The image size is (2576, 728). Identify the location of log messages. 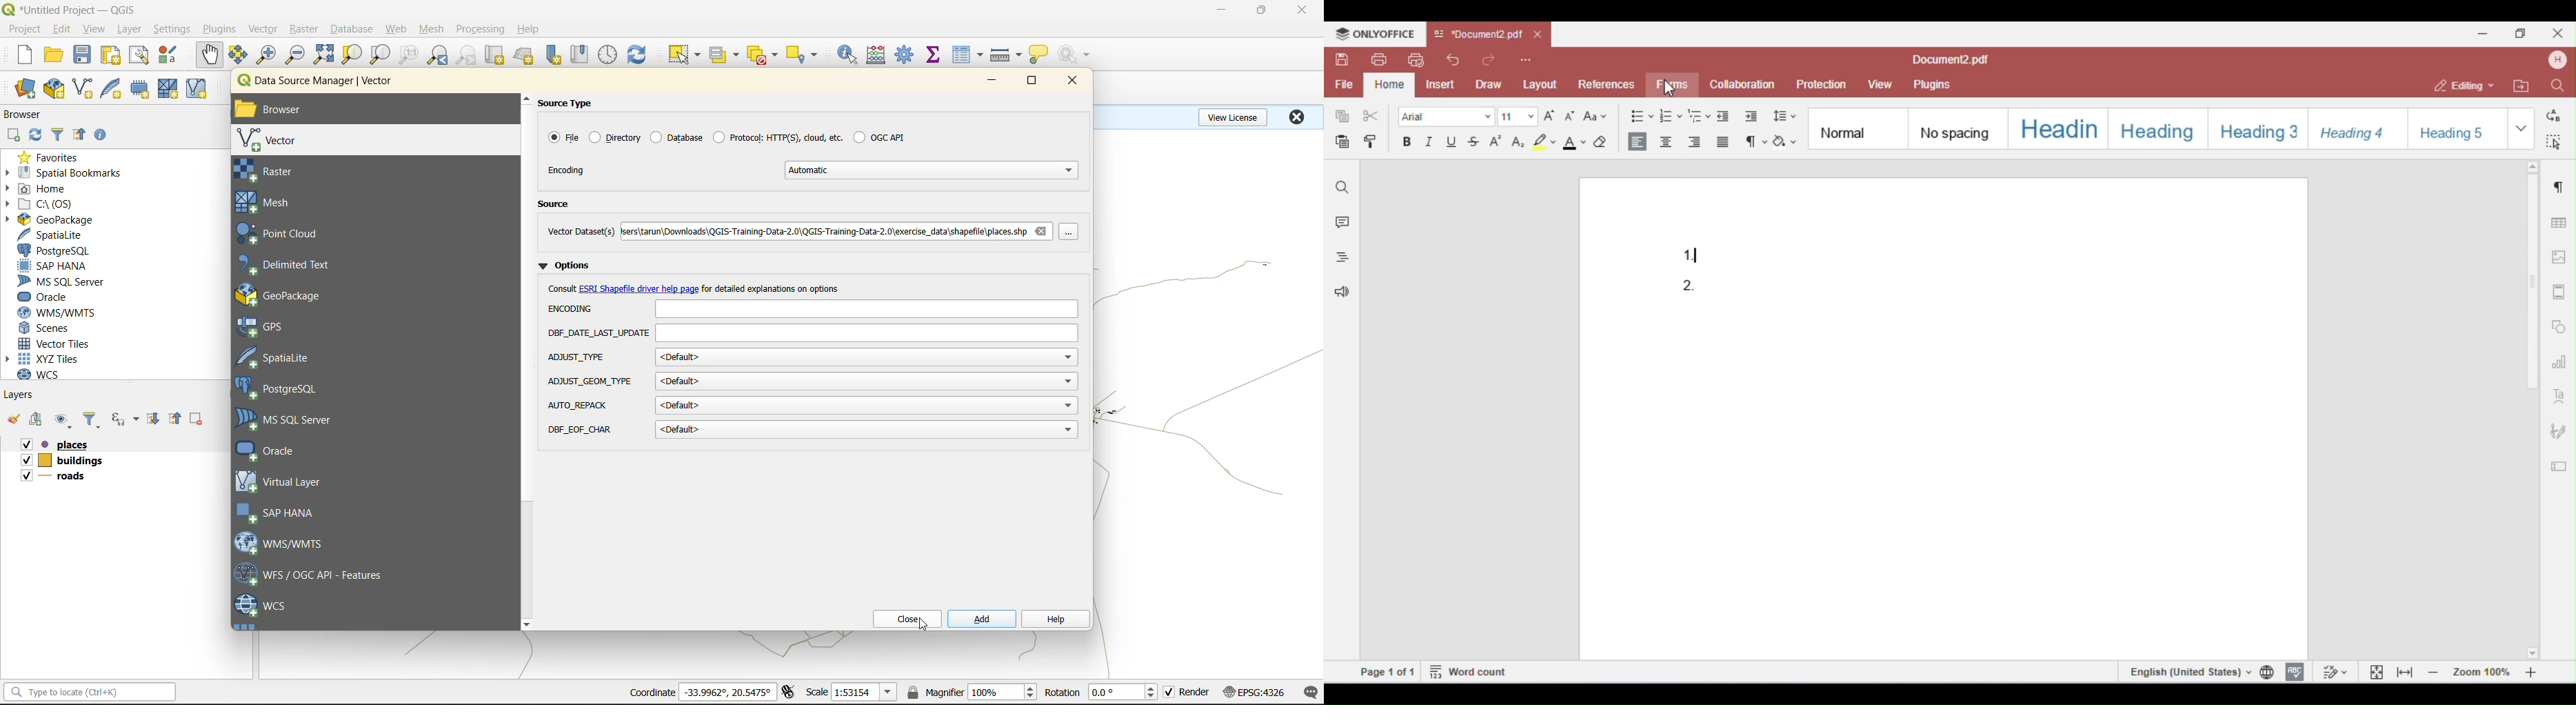
(1311, 693).